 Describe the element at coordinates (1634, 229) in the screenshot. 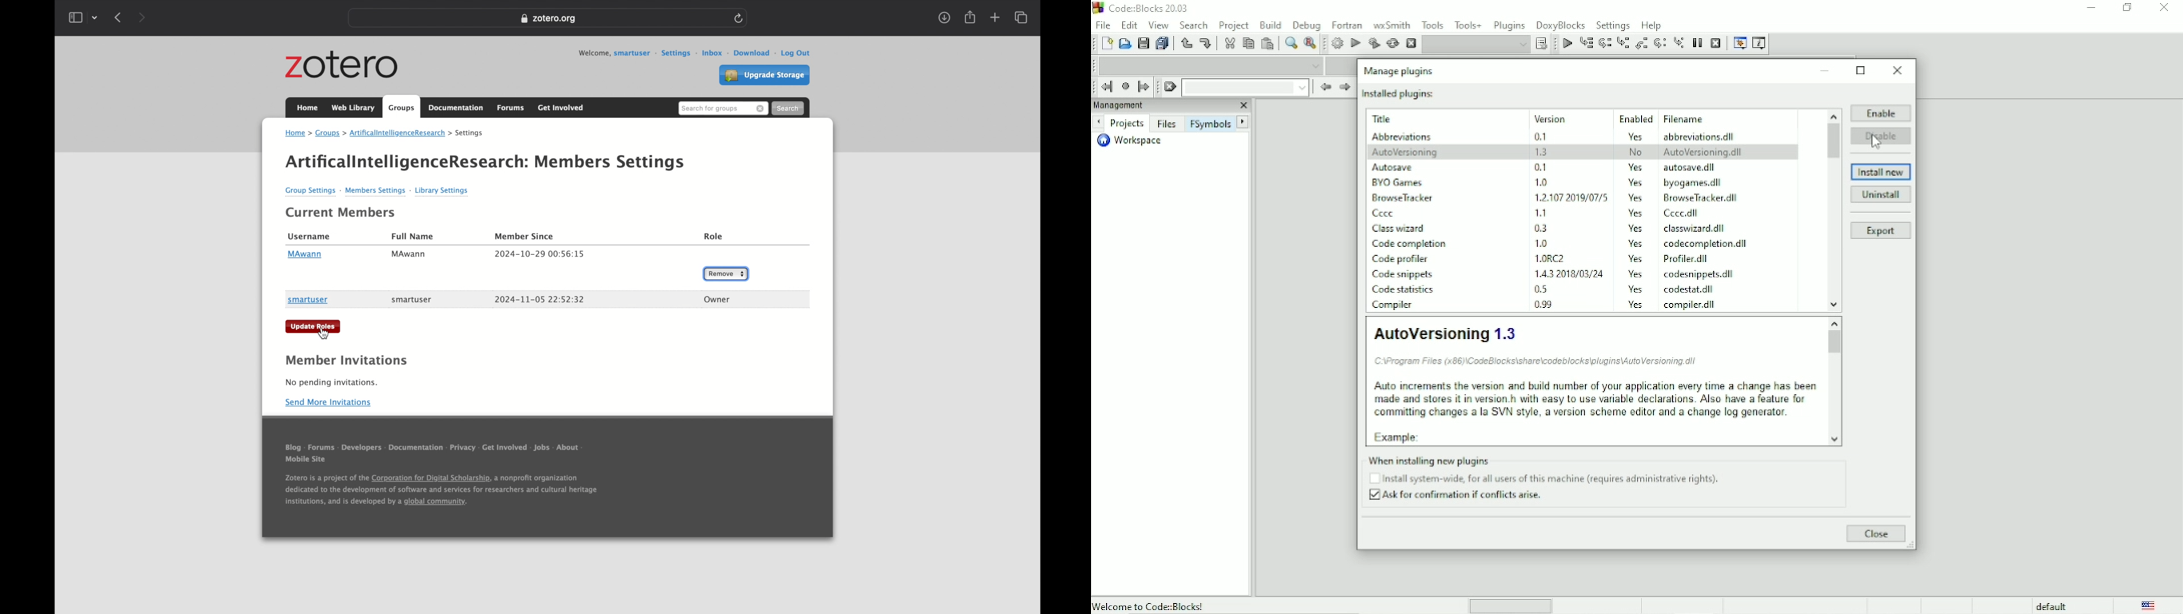

I see `Yes` at that location.